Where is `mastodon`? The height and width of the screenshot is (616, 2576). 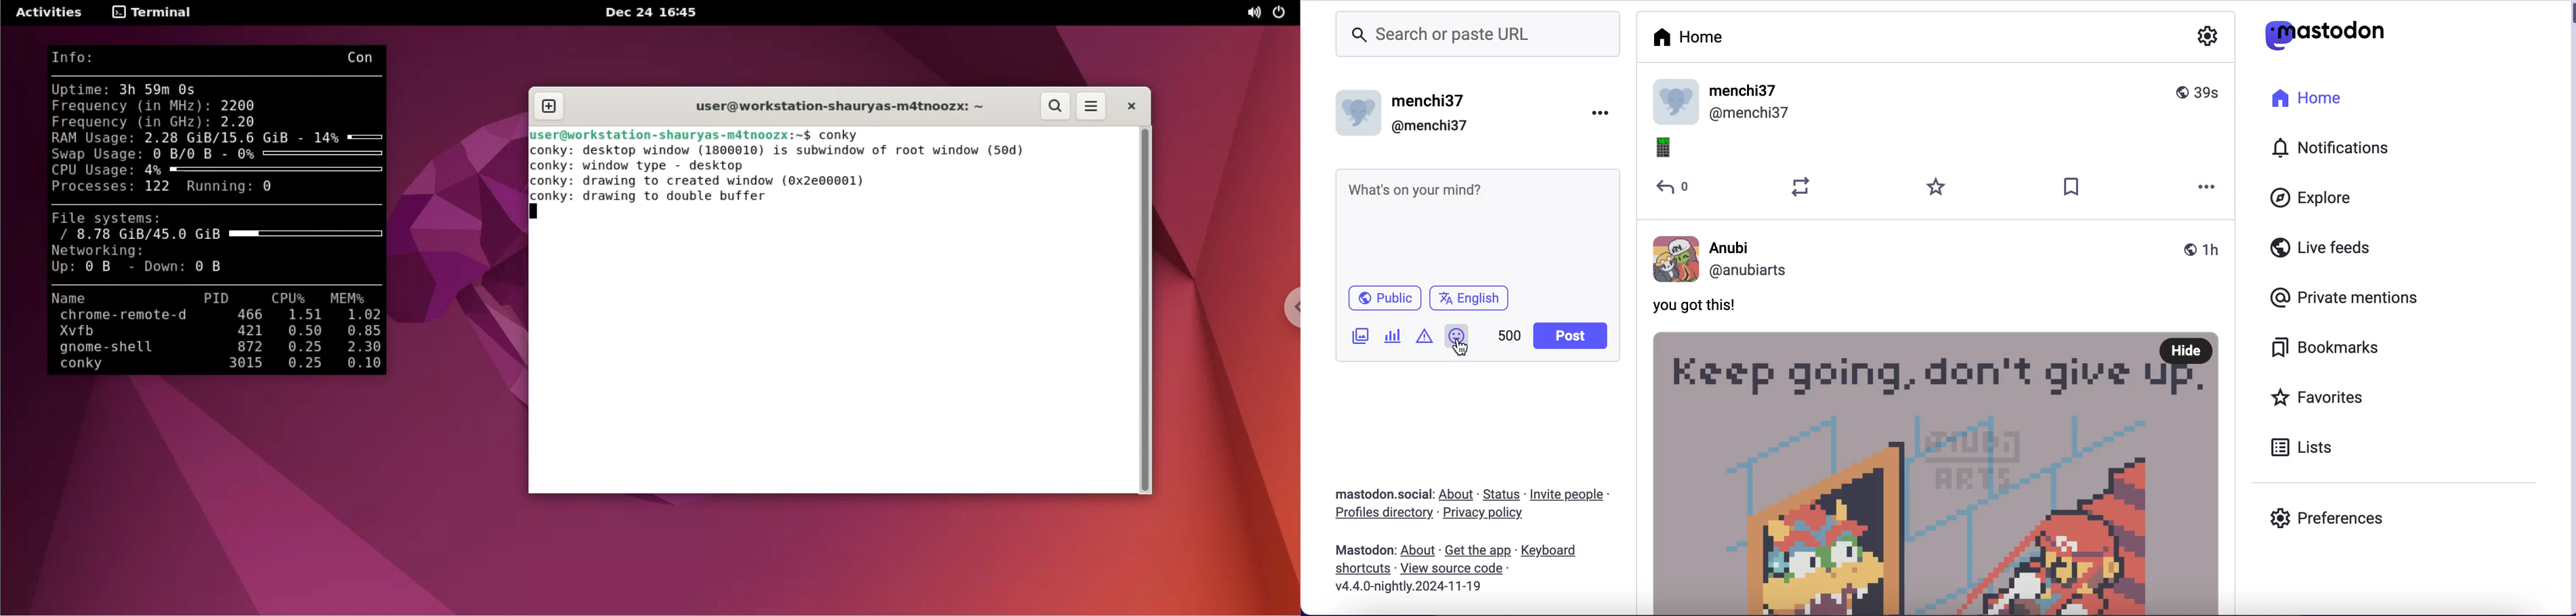
mastodon is located at coordinates (1364, 550).